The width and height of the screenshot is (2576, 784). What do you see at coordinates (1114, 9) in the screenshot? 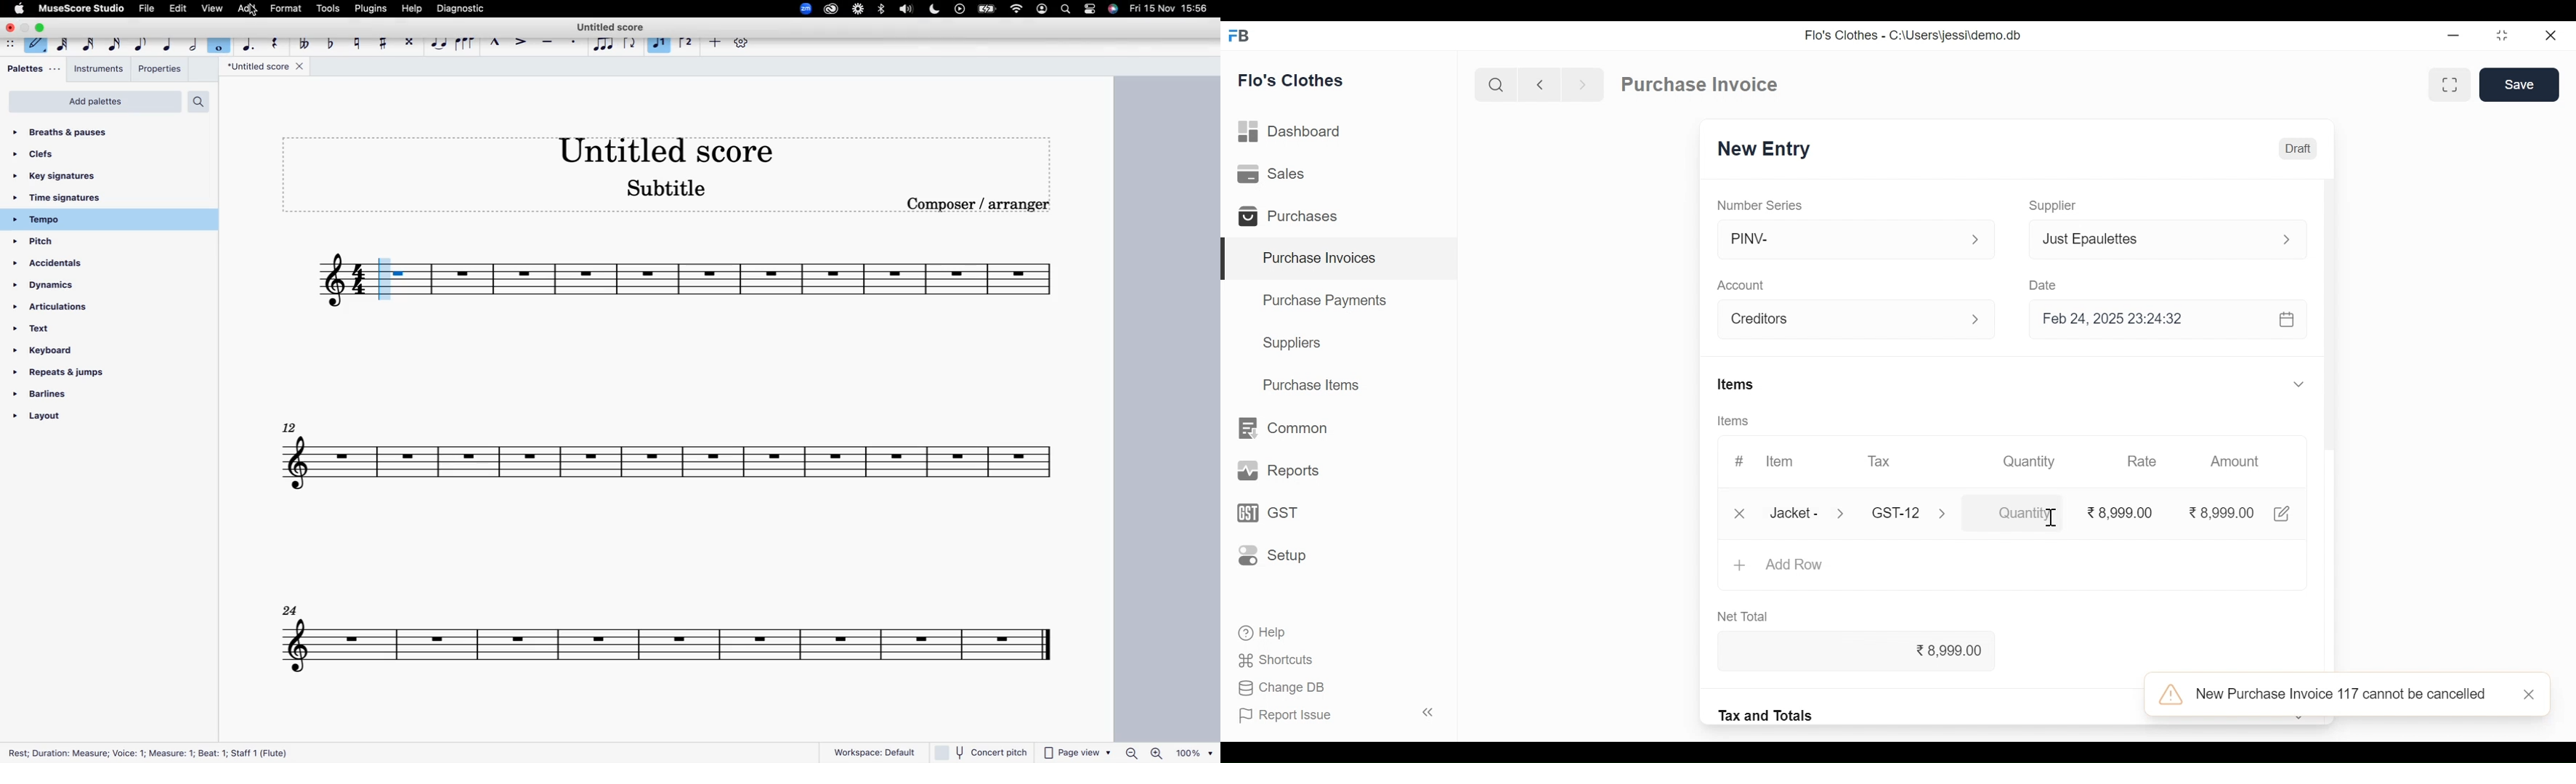
I see `siri` at bounding box center [1114, 9].